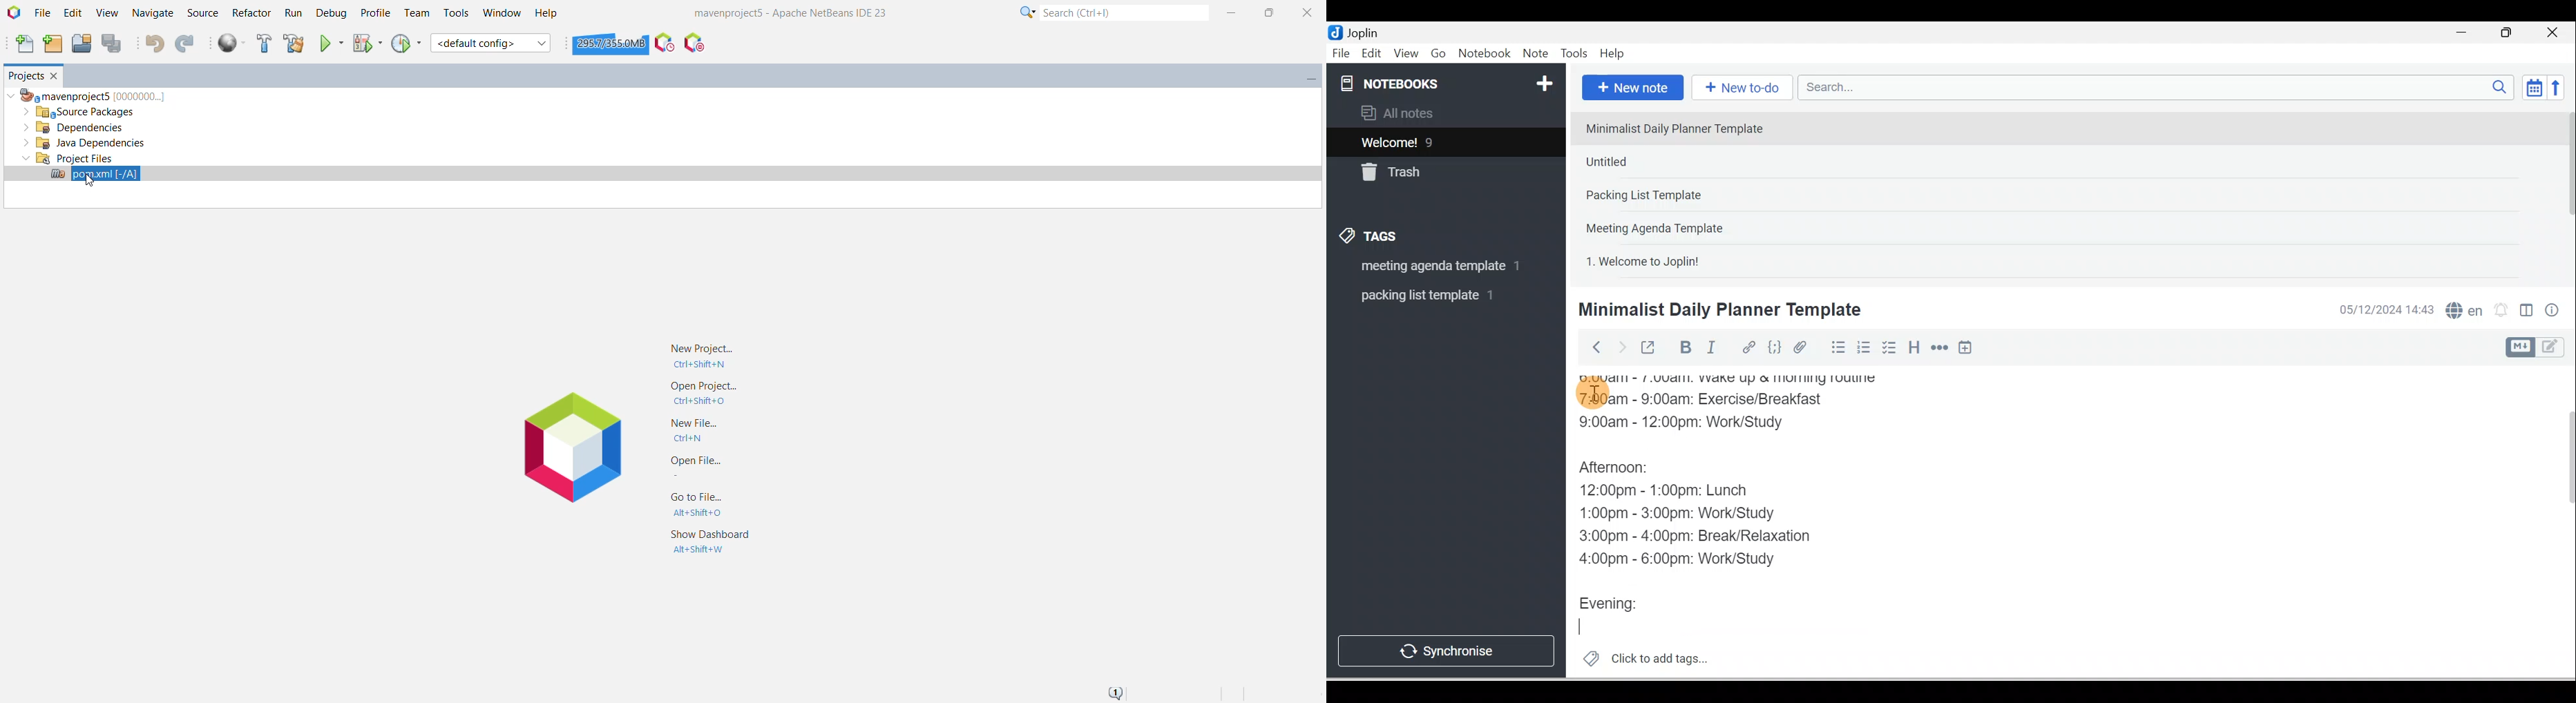  What do you see at coordinates (1626, 468) in the screenshot?
I see `Afternoon:` at bounding box center [1626, 468].